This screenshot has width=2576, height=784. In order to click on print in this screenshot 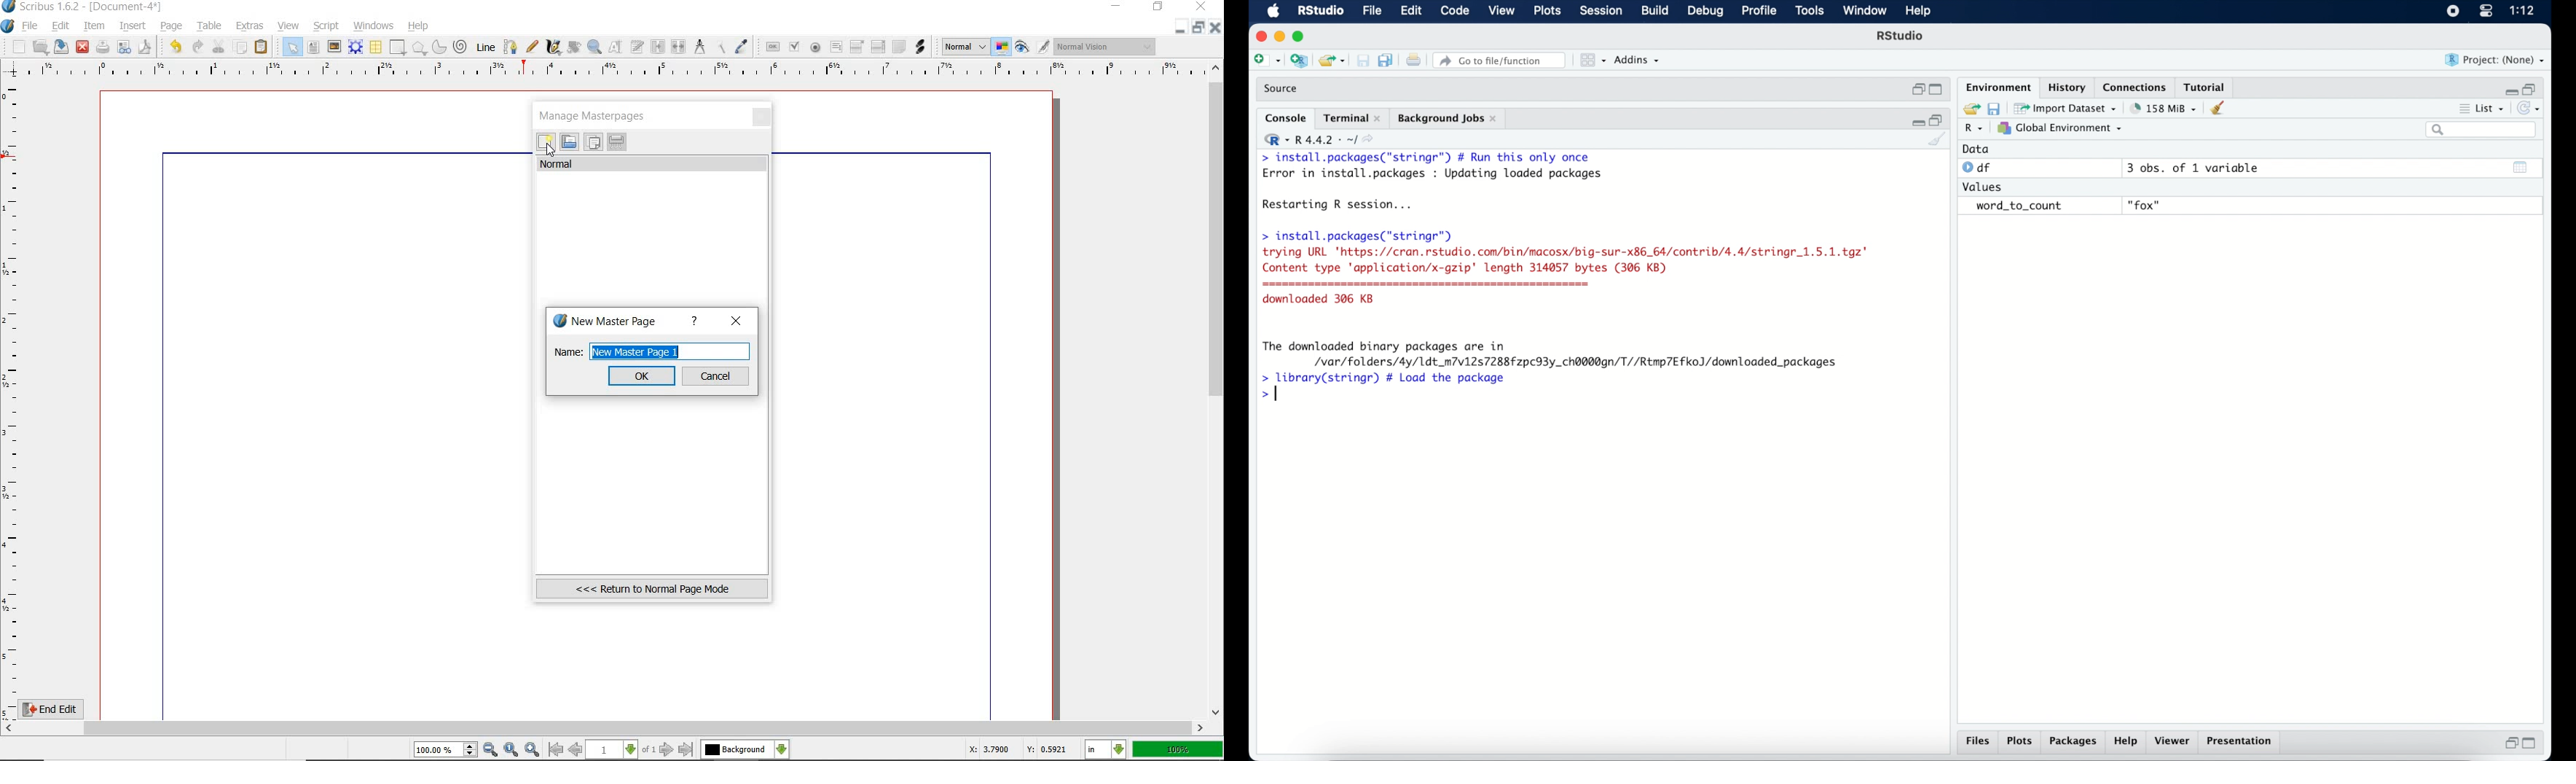, I will do `click(1413, 61)`.